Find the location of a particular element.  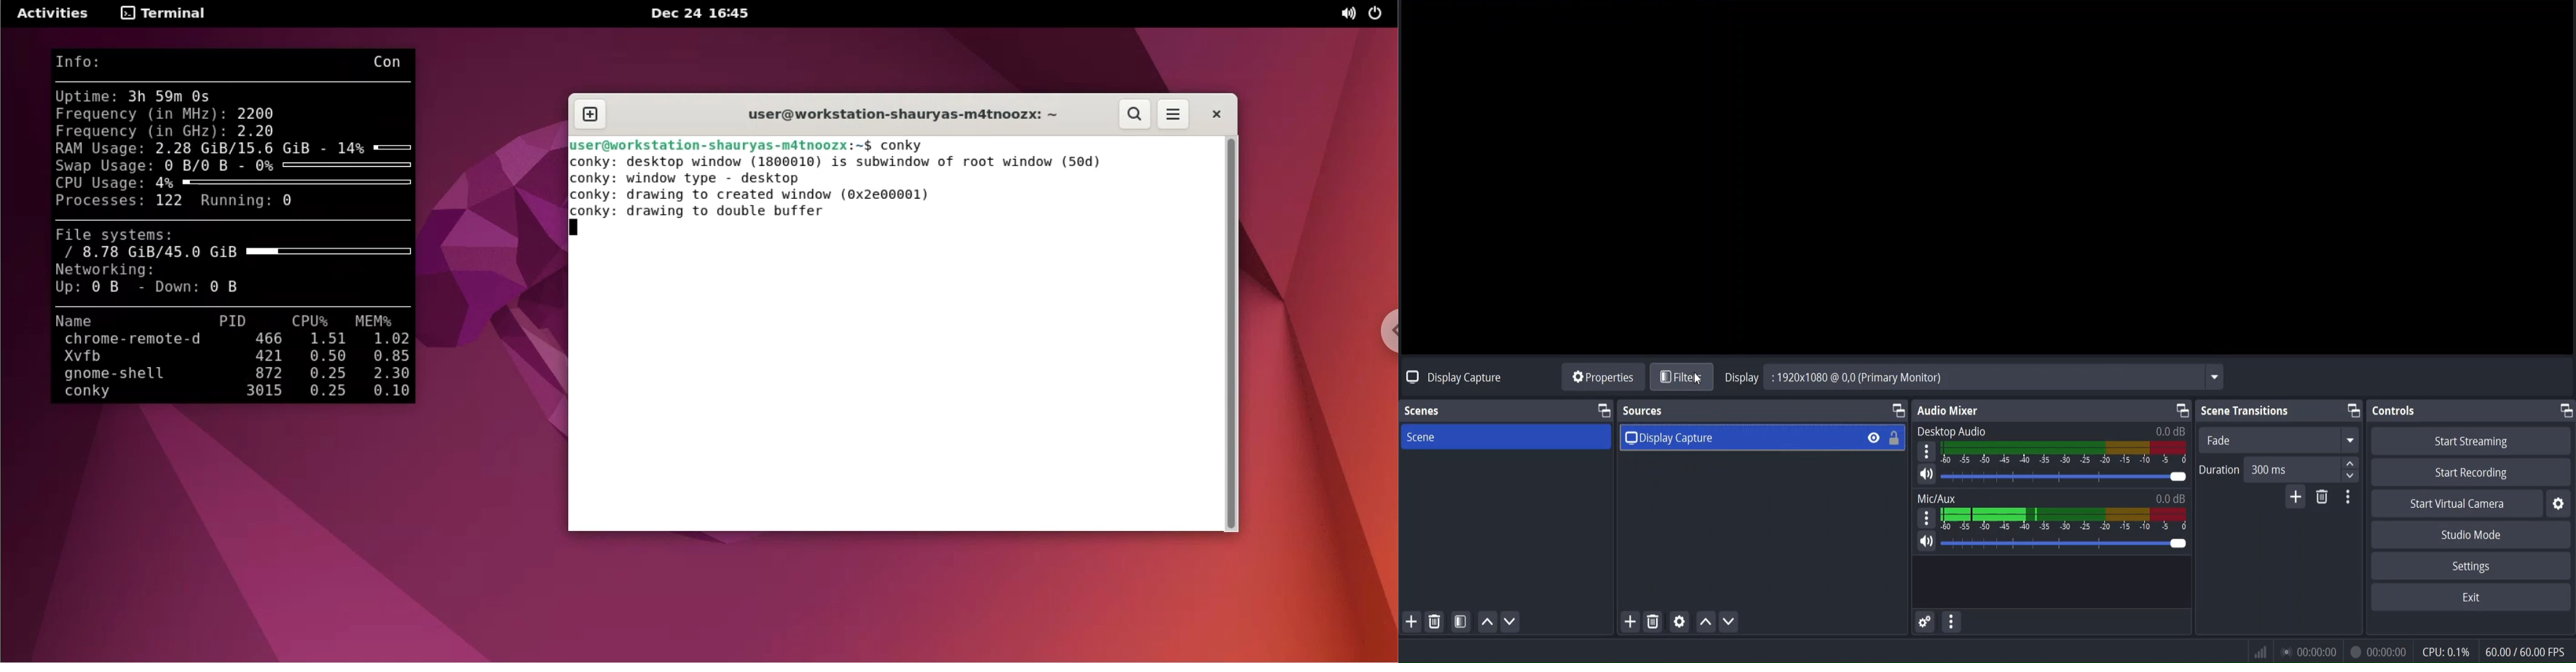

volume bar is located at coordinates (2064, 478).